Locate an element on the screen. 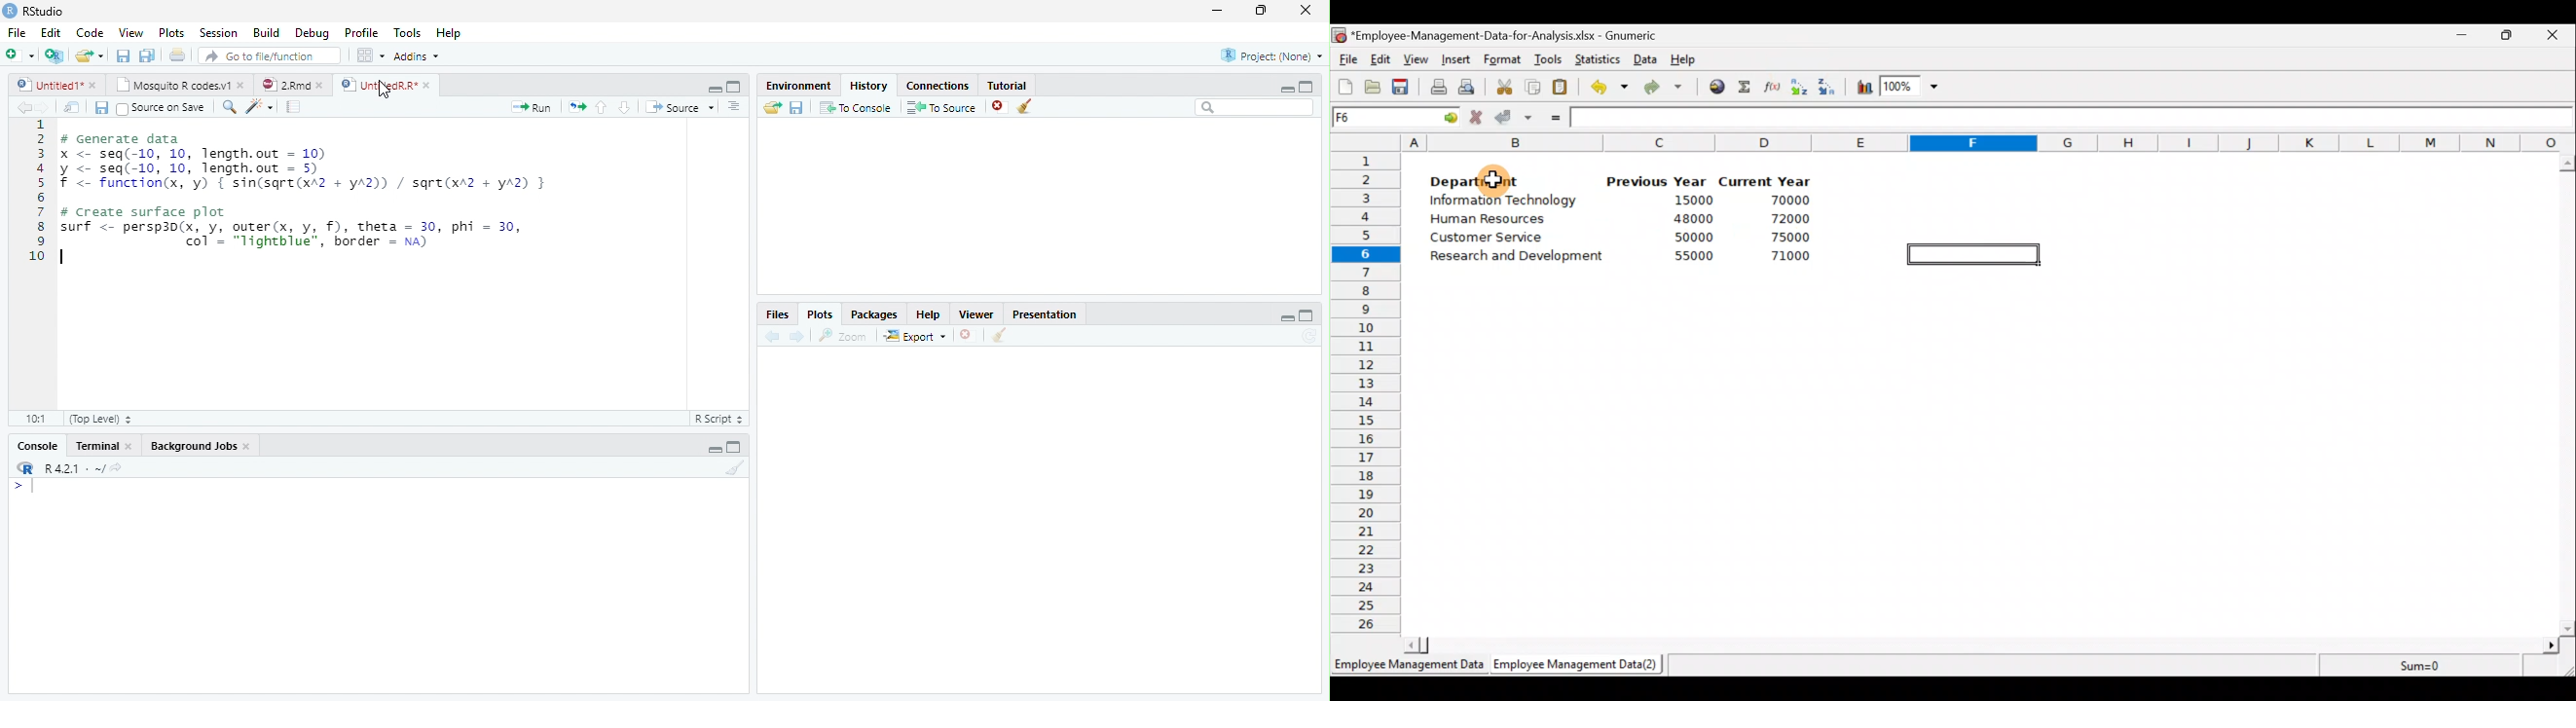 This screenshot has height=728, width=2576. Tutorial is located at coordinates (1007, 84).